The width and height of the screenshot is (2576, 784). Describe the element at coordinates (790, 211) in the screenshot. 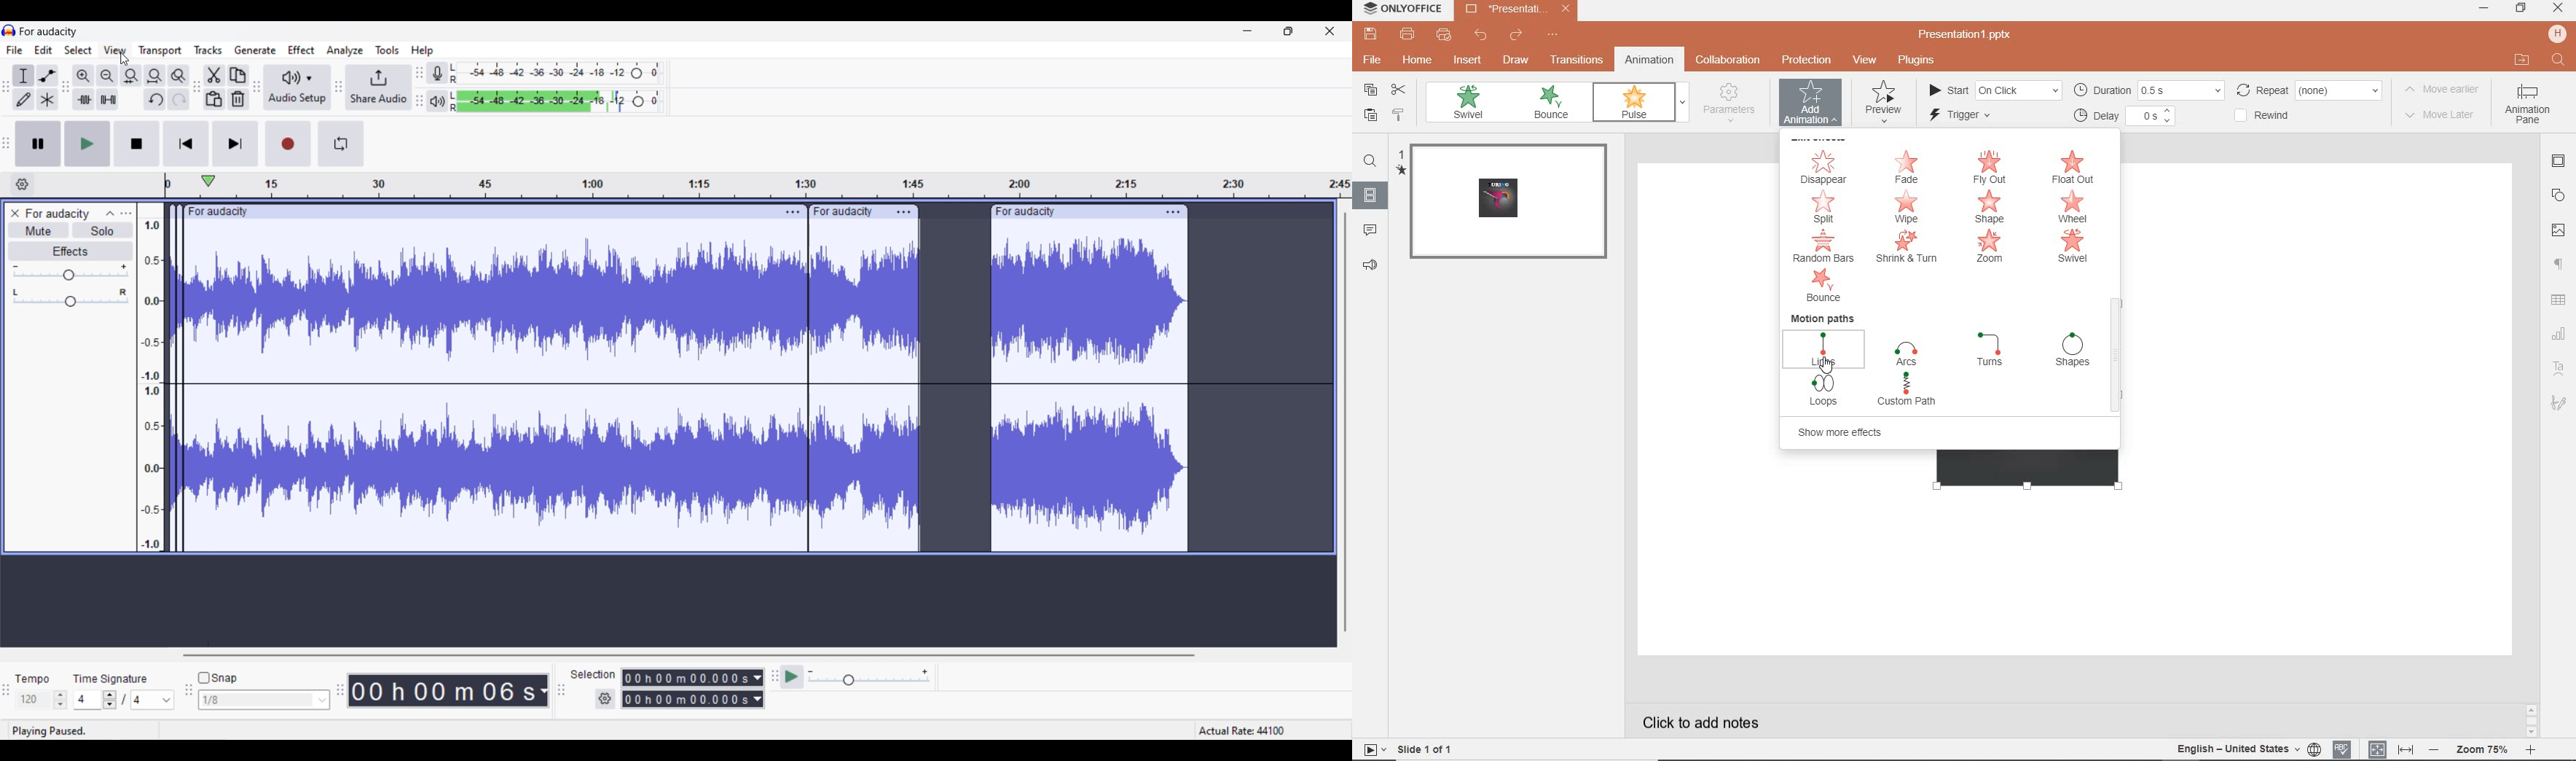

I see `track options` at that location.